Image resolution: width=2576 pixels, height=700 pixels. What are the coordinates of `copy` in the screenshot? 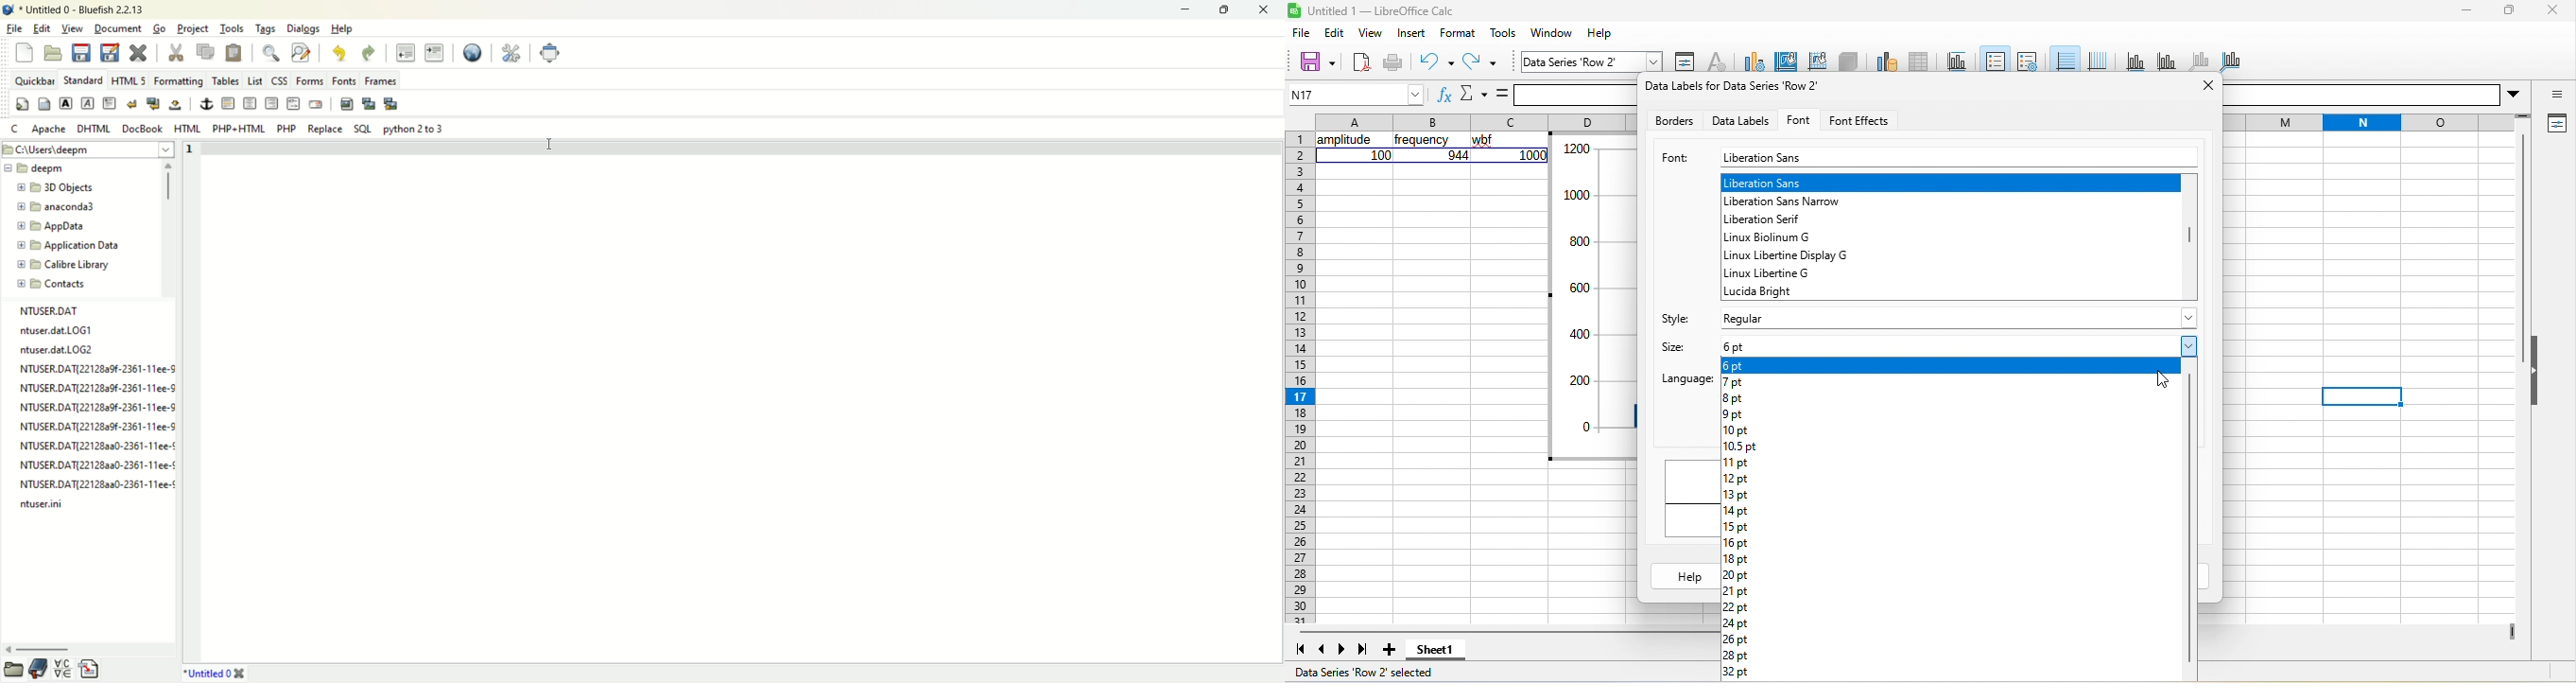 It's located at (206, 52).